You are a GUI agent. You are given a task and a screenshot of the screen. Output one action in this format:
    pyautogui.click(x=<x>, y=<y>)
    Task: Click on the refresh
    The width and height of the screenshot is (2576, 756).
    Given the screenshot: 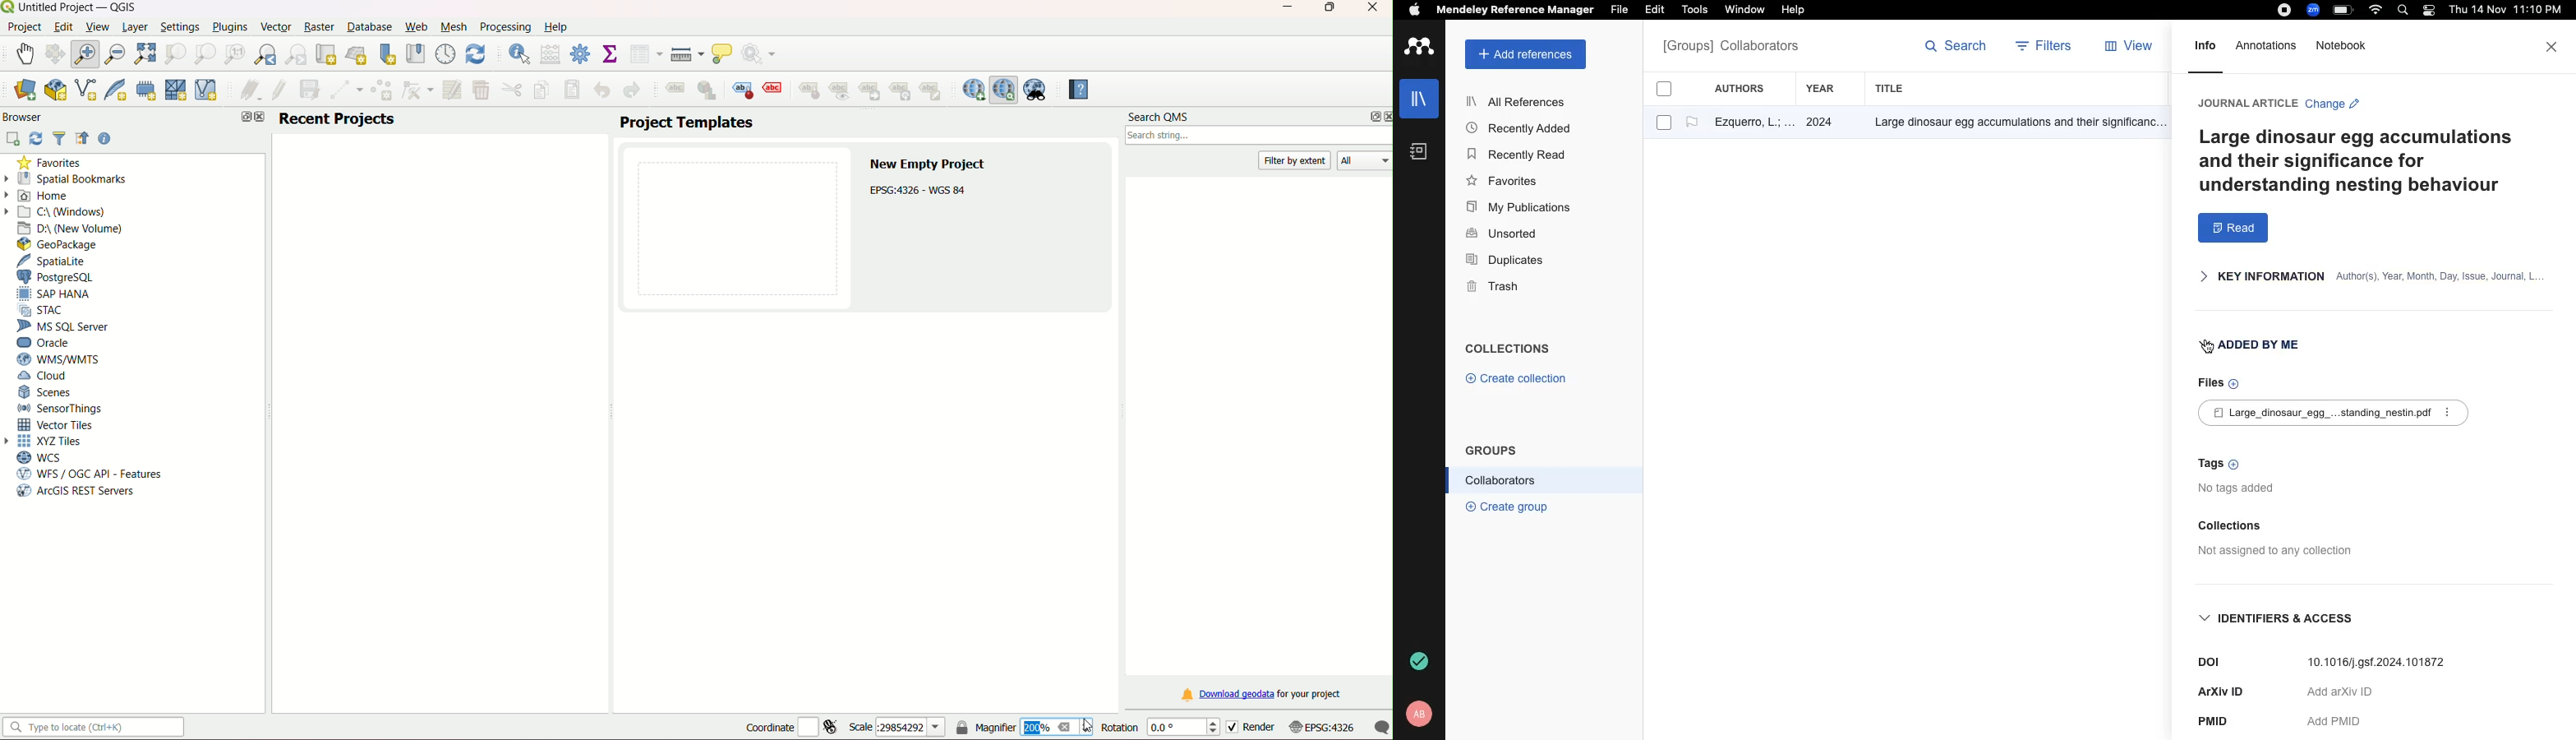 What is the action you would take?
    pyautogui.click(x=36, y=138)
    